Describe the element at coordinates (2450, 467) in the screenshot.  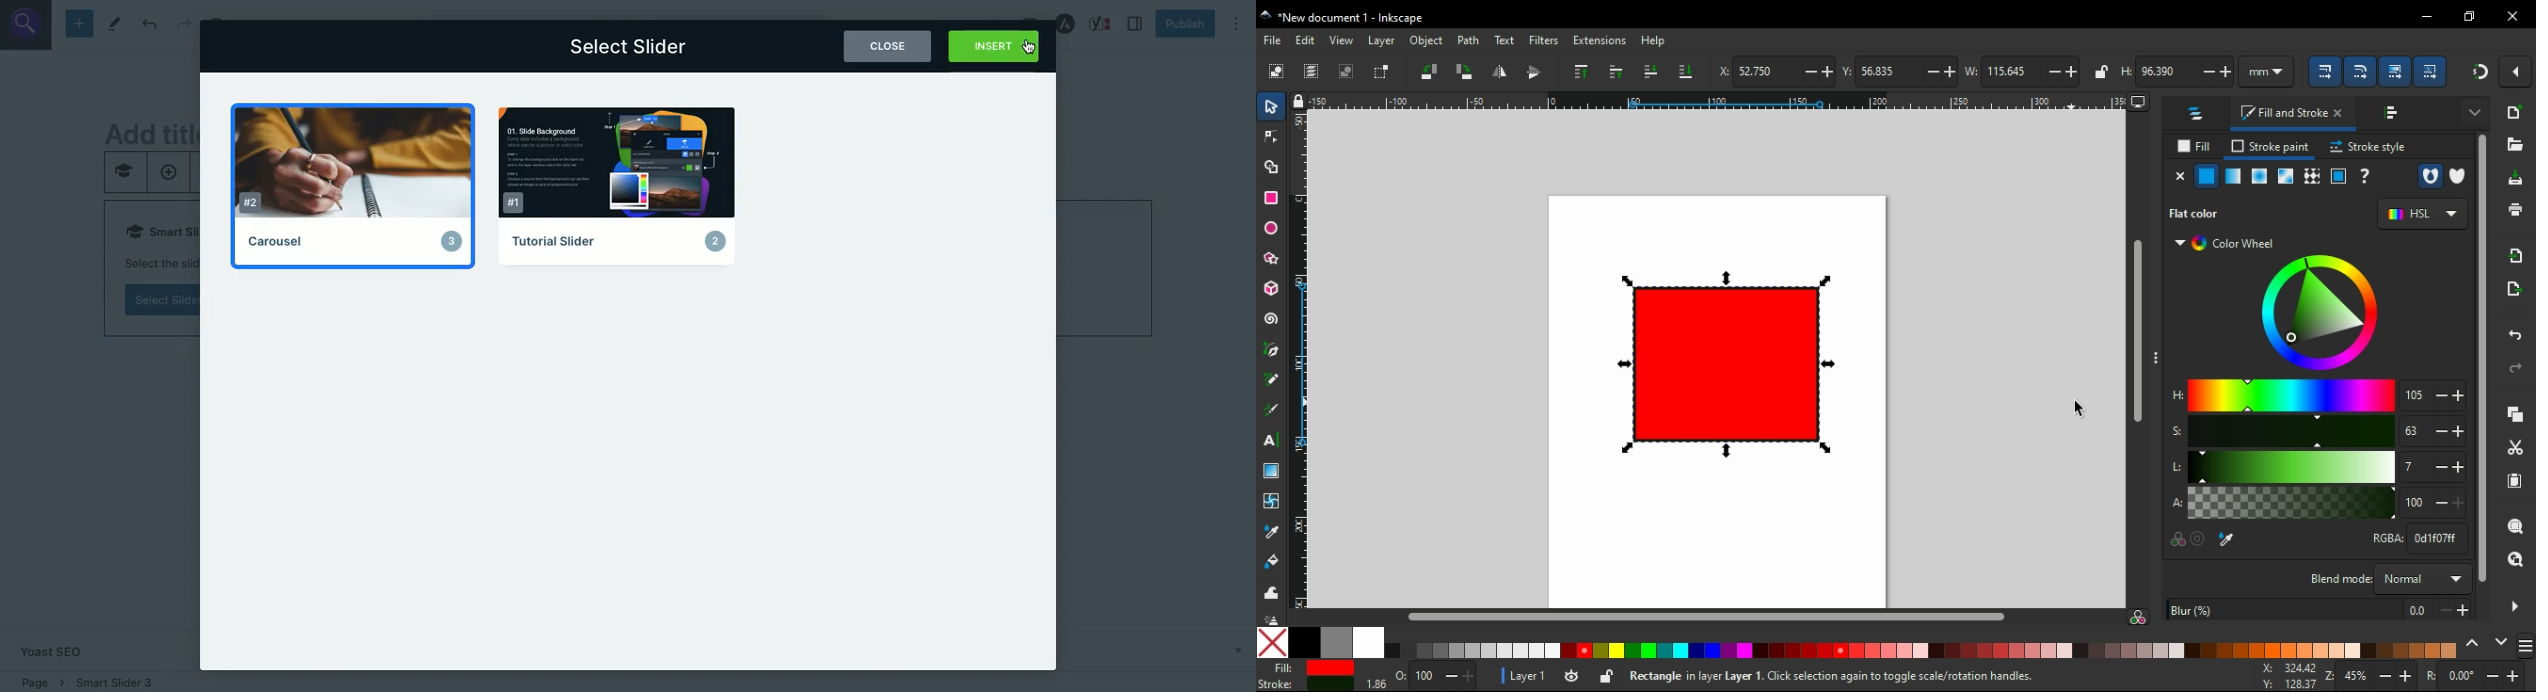
I see `increase/decrease` at that location.